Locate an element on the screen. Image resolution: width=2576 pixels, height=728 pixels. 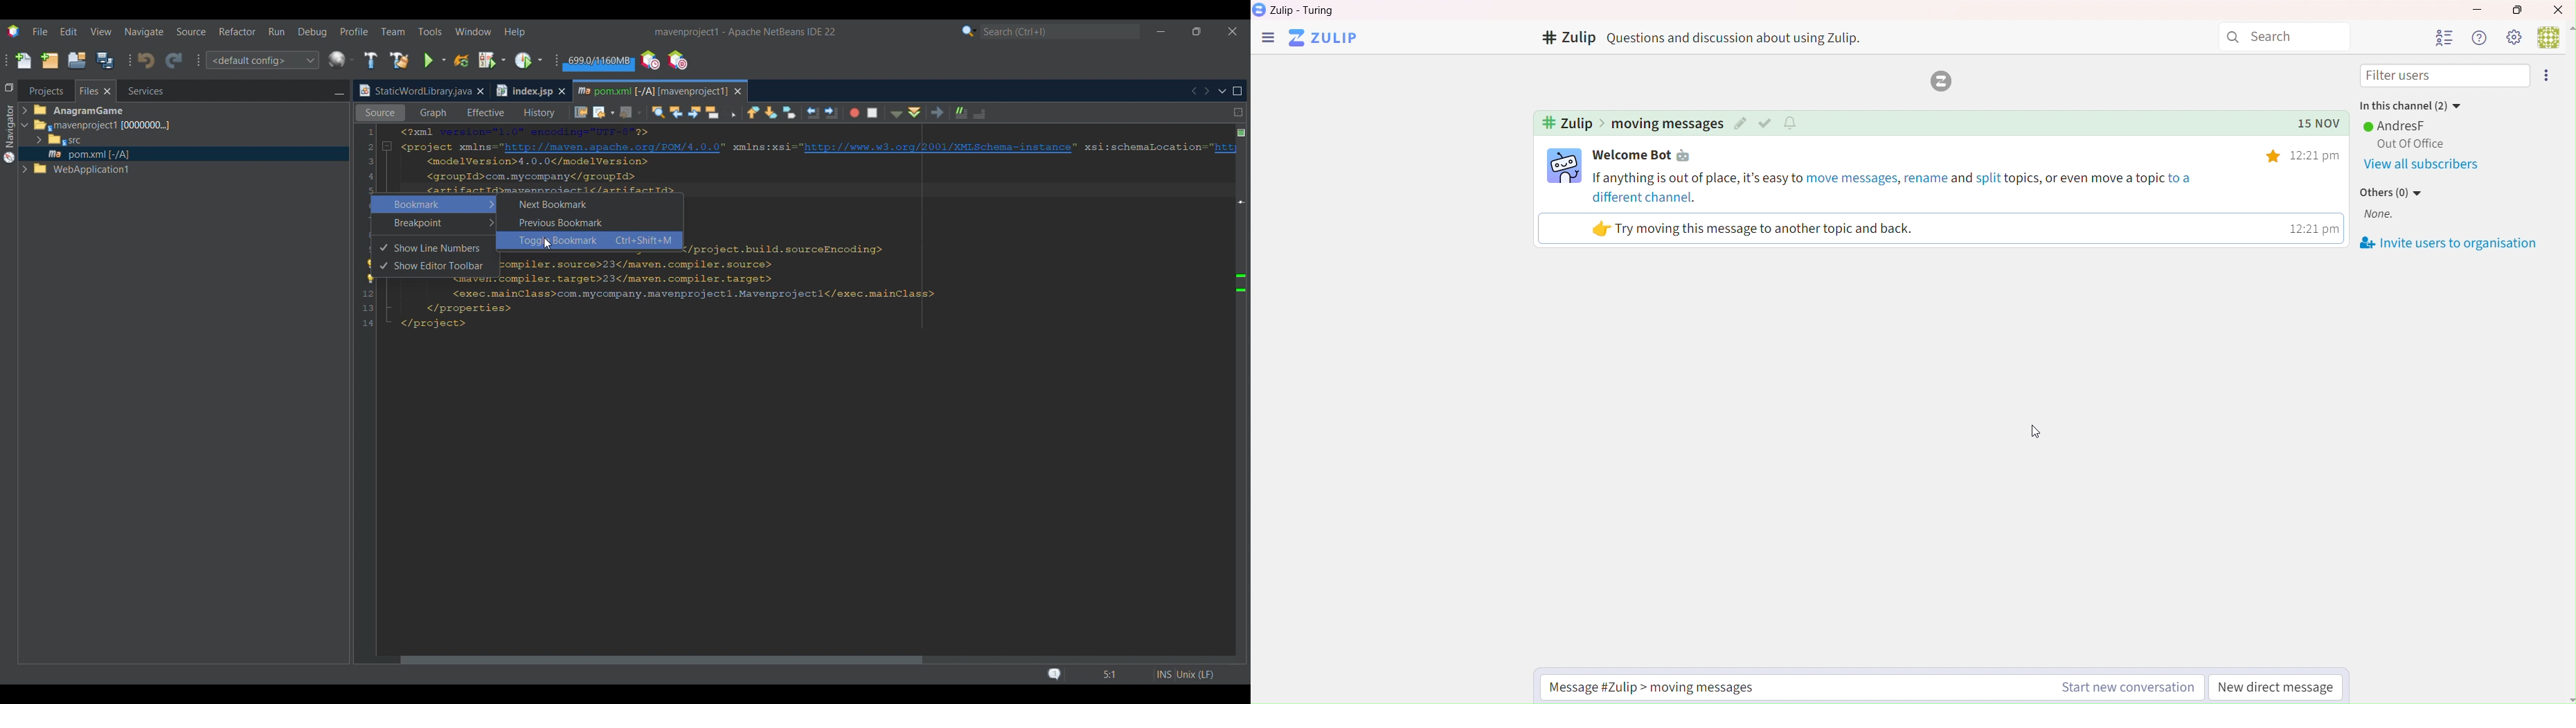
12:21 pm | is located at coordinates (2312, 228).